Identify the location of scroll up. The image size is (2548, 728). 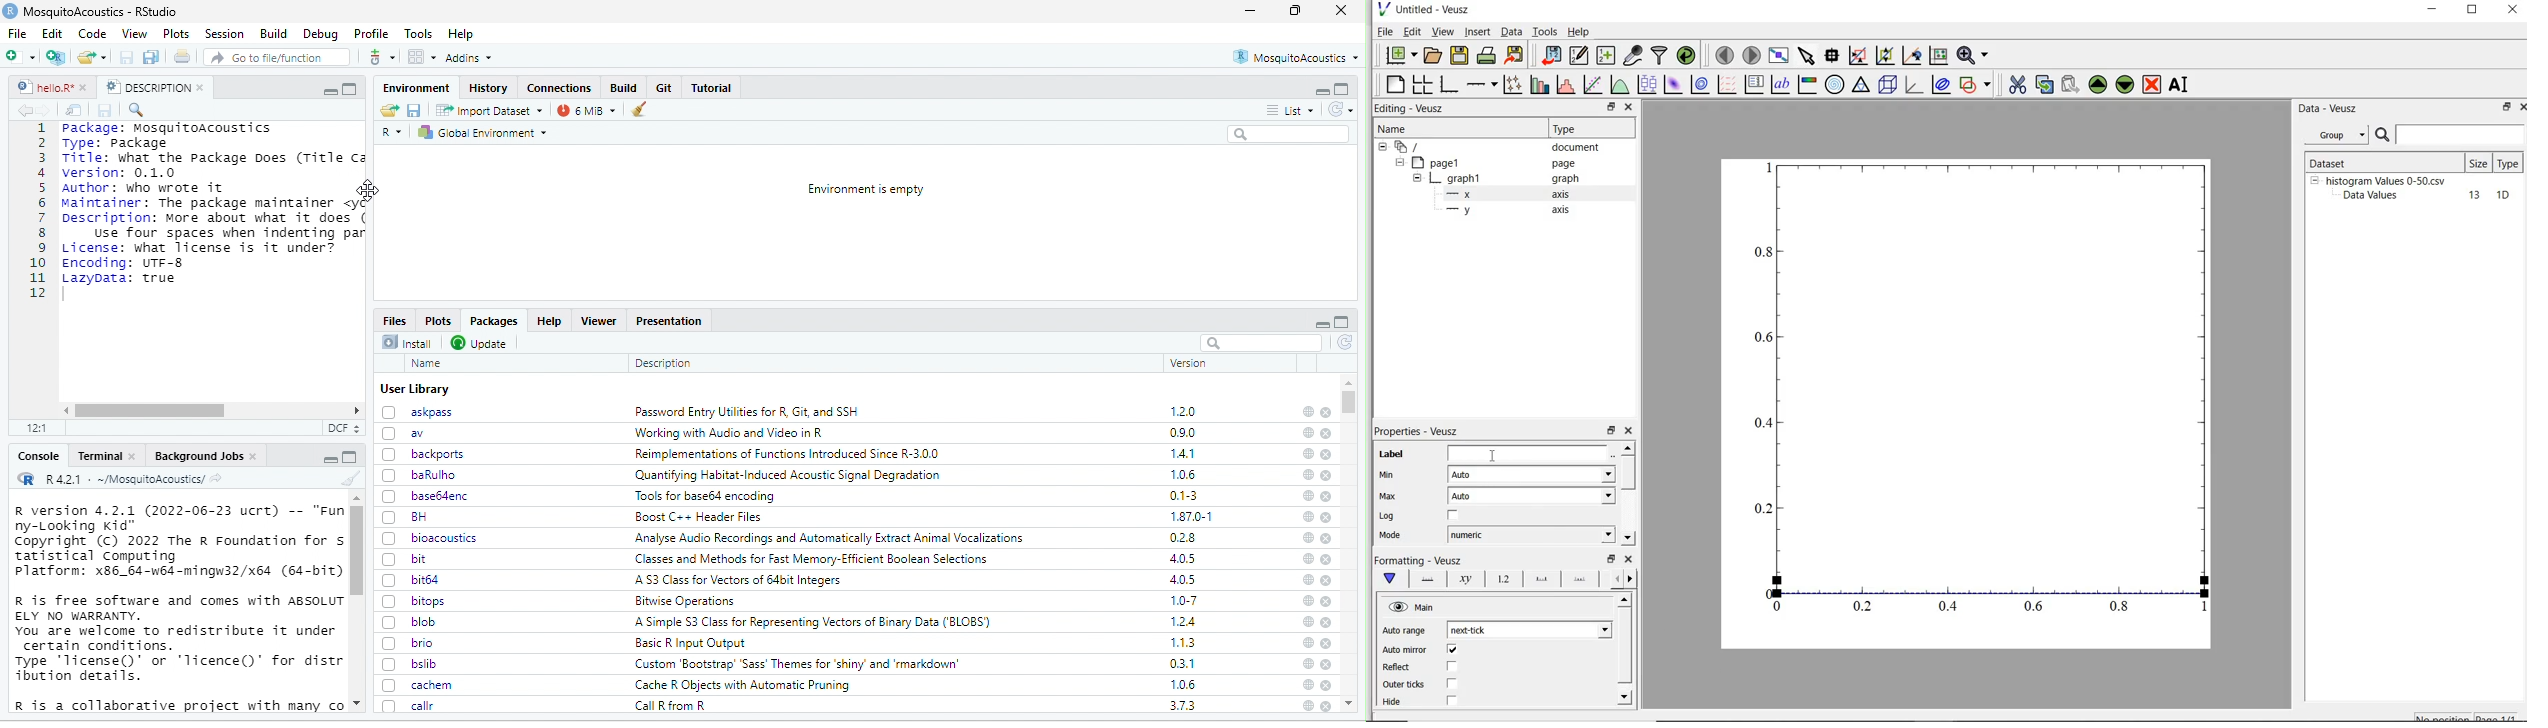
(357, 497).